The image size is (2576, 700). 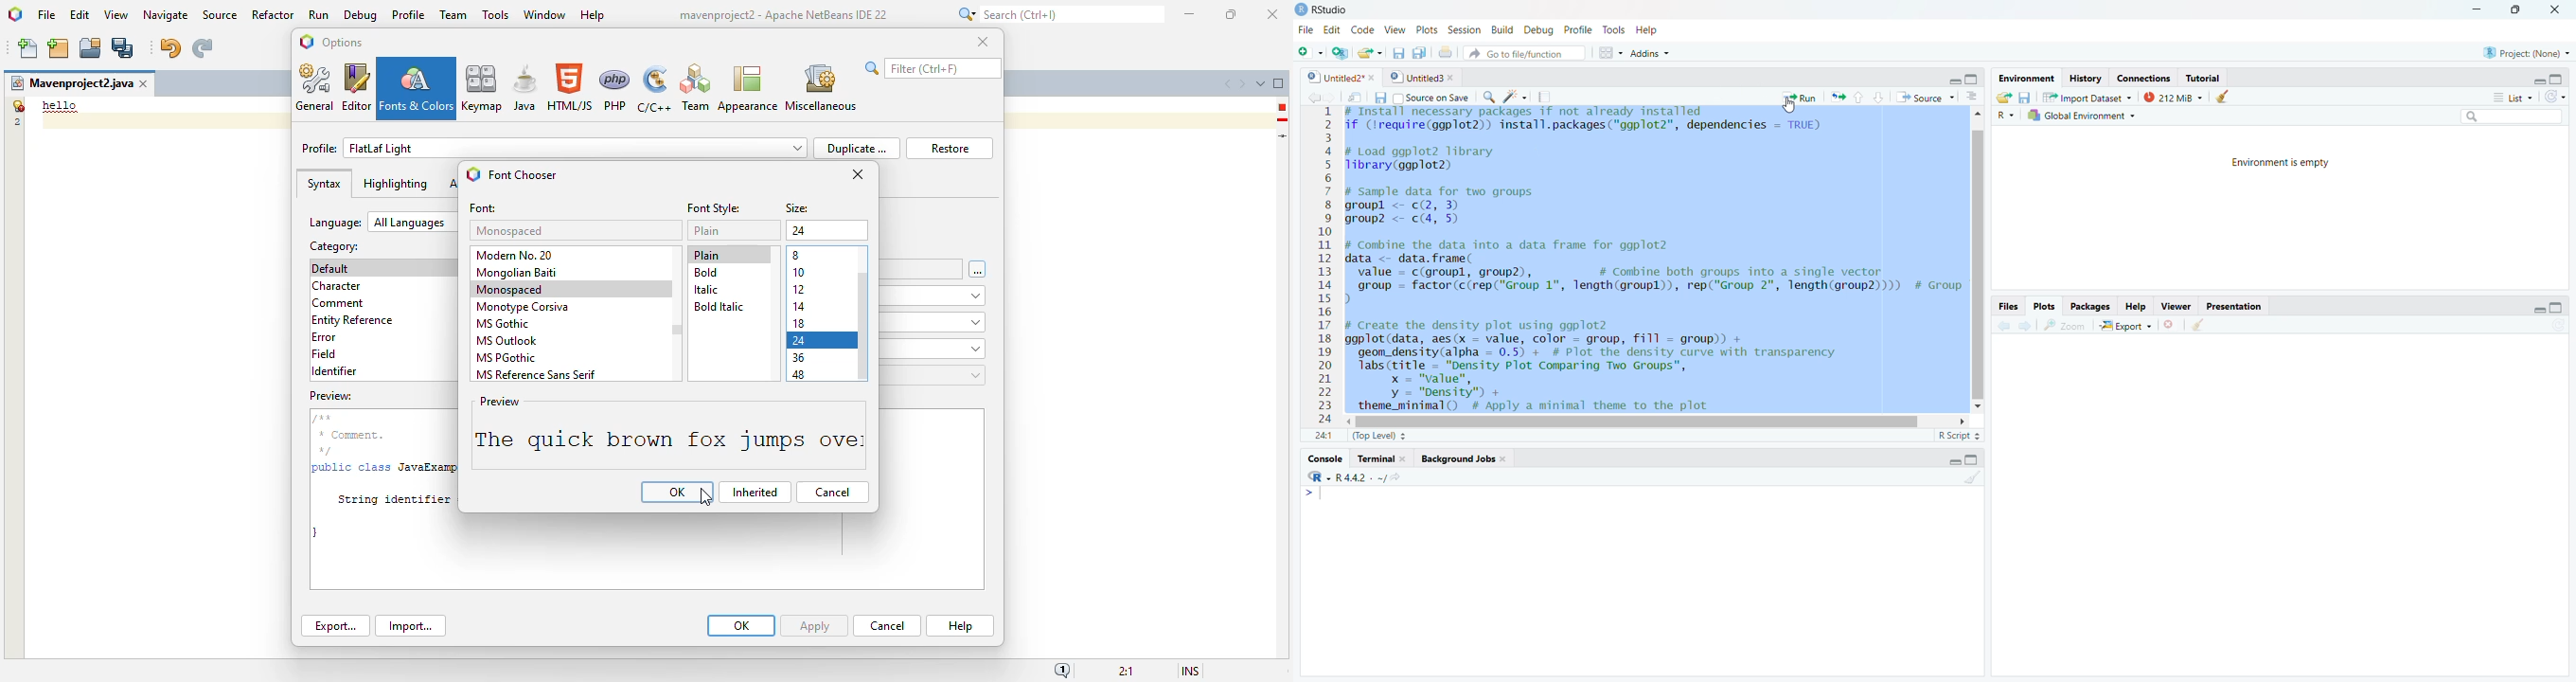 I want to click on PHP, so click(x=615, y=89).